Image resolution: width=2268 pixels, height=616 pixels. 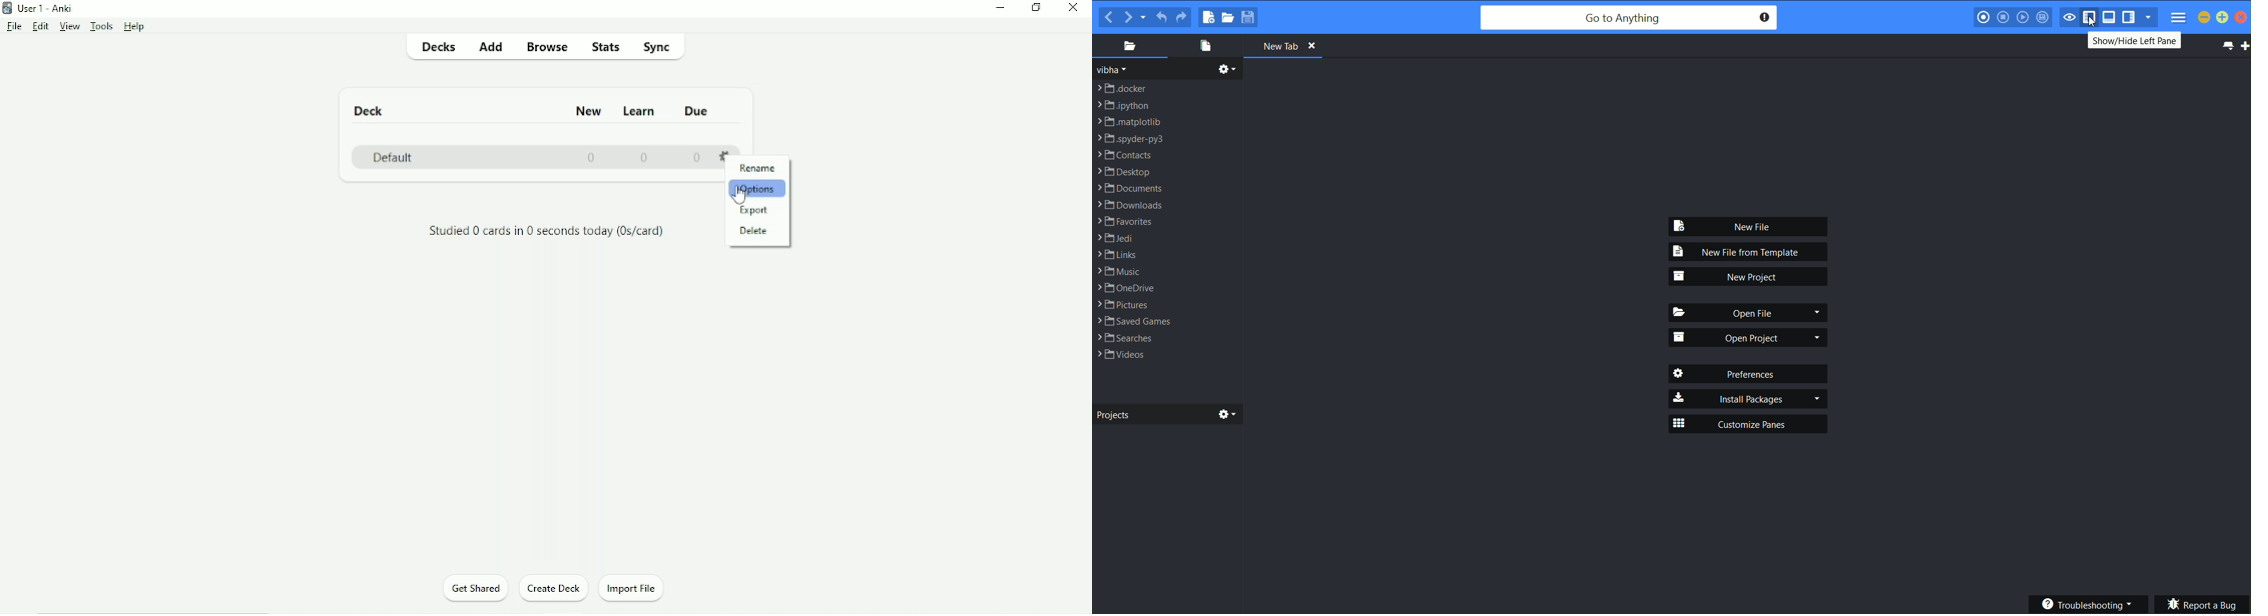 I want to click on Due, so click(x=699, y=111).